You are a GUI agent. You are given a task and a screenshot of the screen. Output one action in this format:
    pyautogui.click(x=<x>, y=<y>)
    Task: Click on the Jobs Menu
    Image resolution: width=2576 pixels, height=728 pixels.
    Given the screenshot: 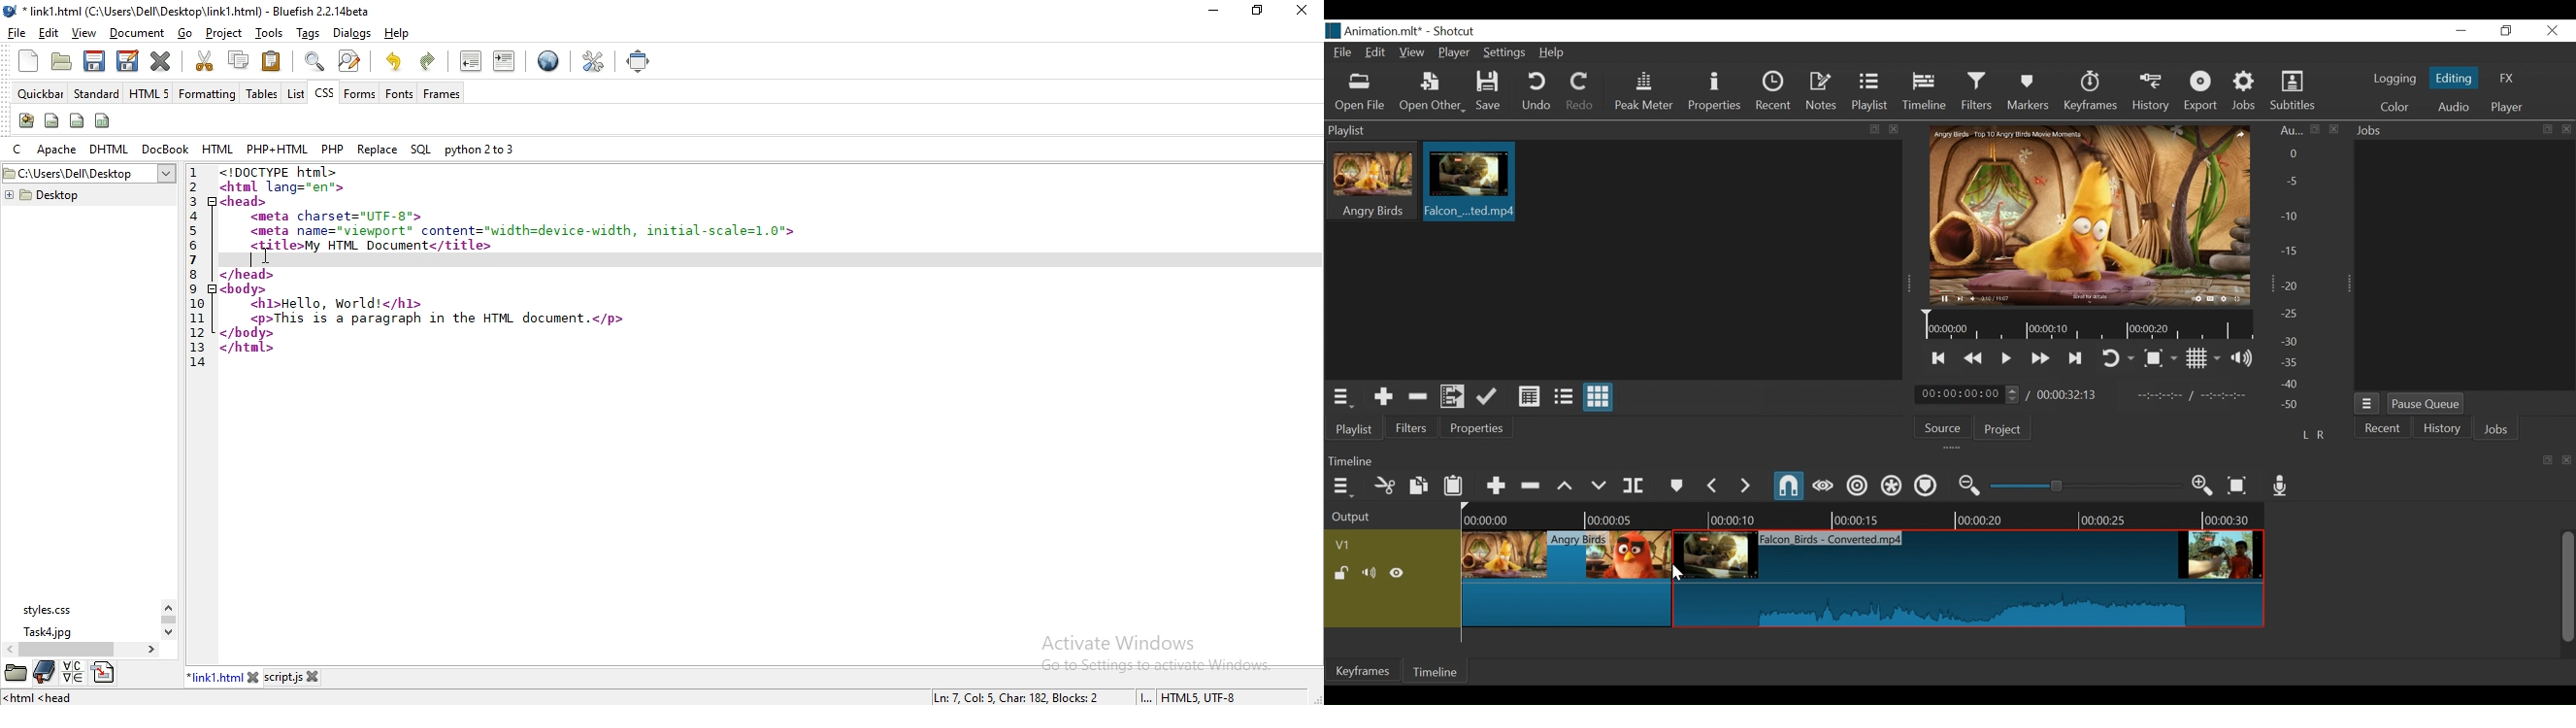 What is the action you would take?
    pyautogui.click(x=2369, y=405)
    